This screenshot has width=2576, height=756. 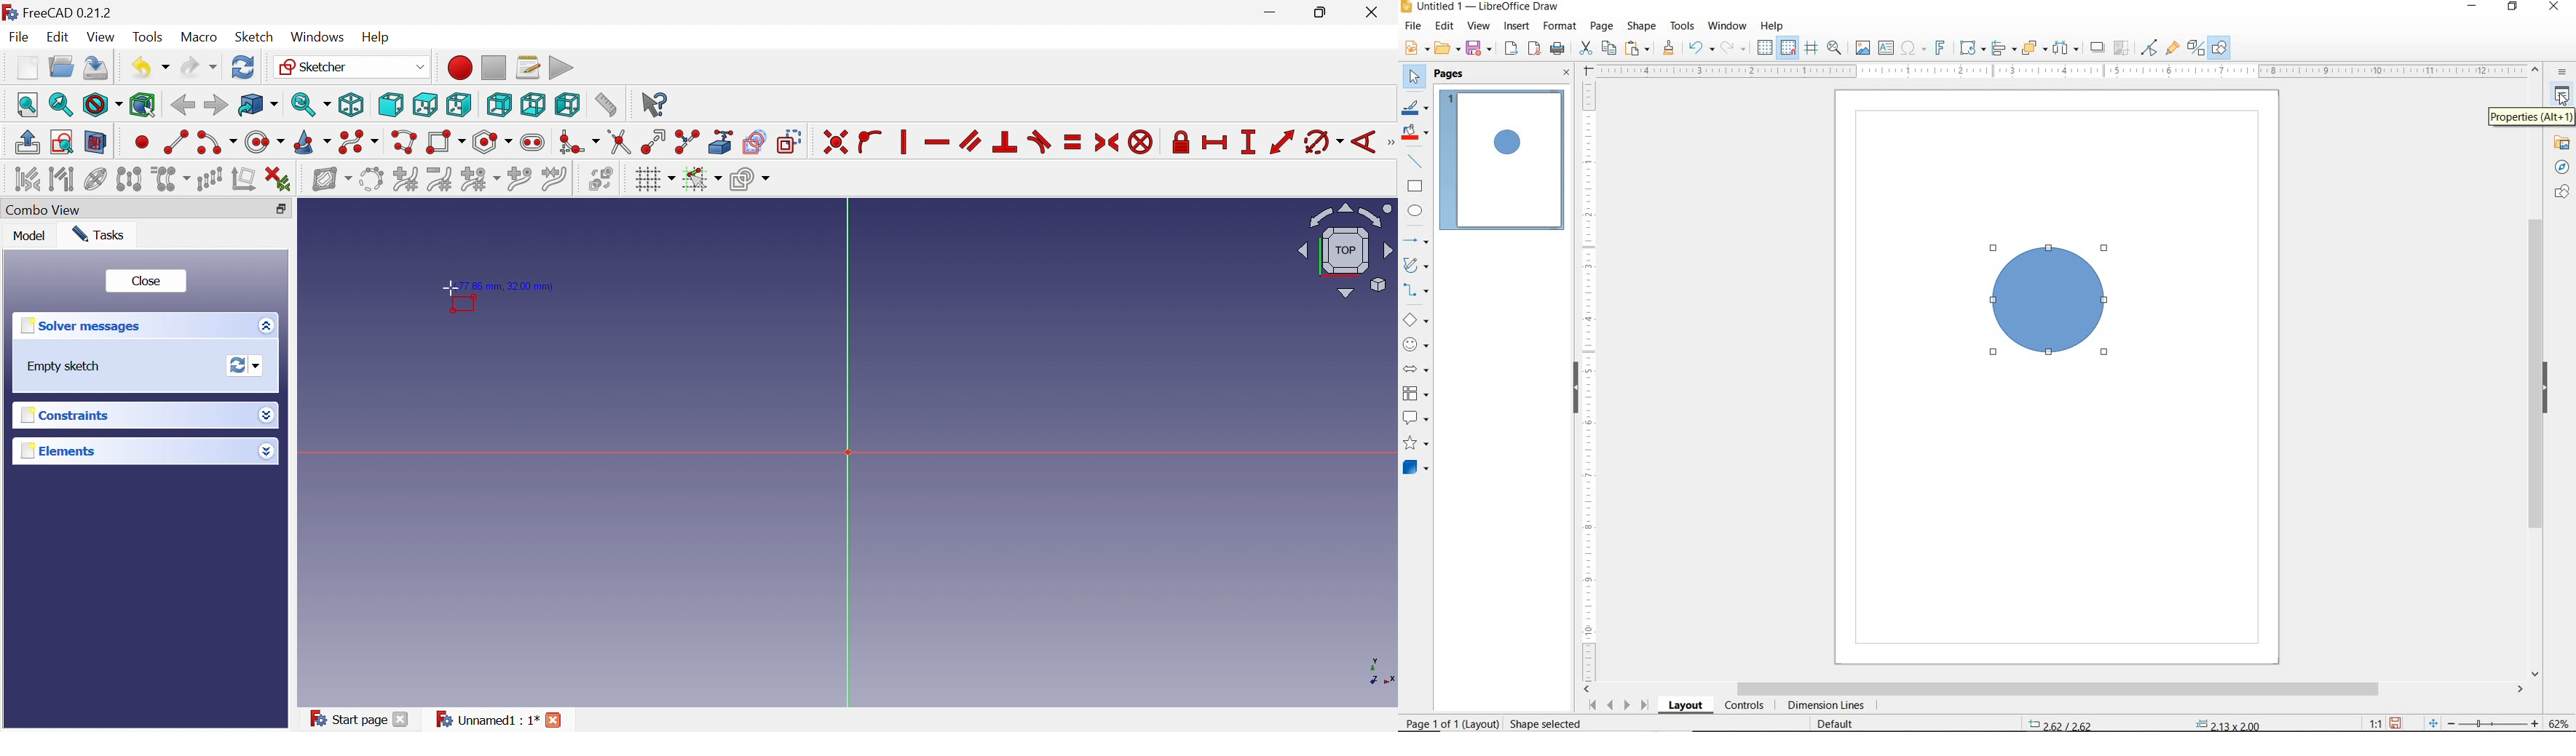 What do you see at coordinates (1627, 705) in the screenshot?
I see `Next page` at bounding box center [1627, 705].